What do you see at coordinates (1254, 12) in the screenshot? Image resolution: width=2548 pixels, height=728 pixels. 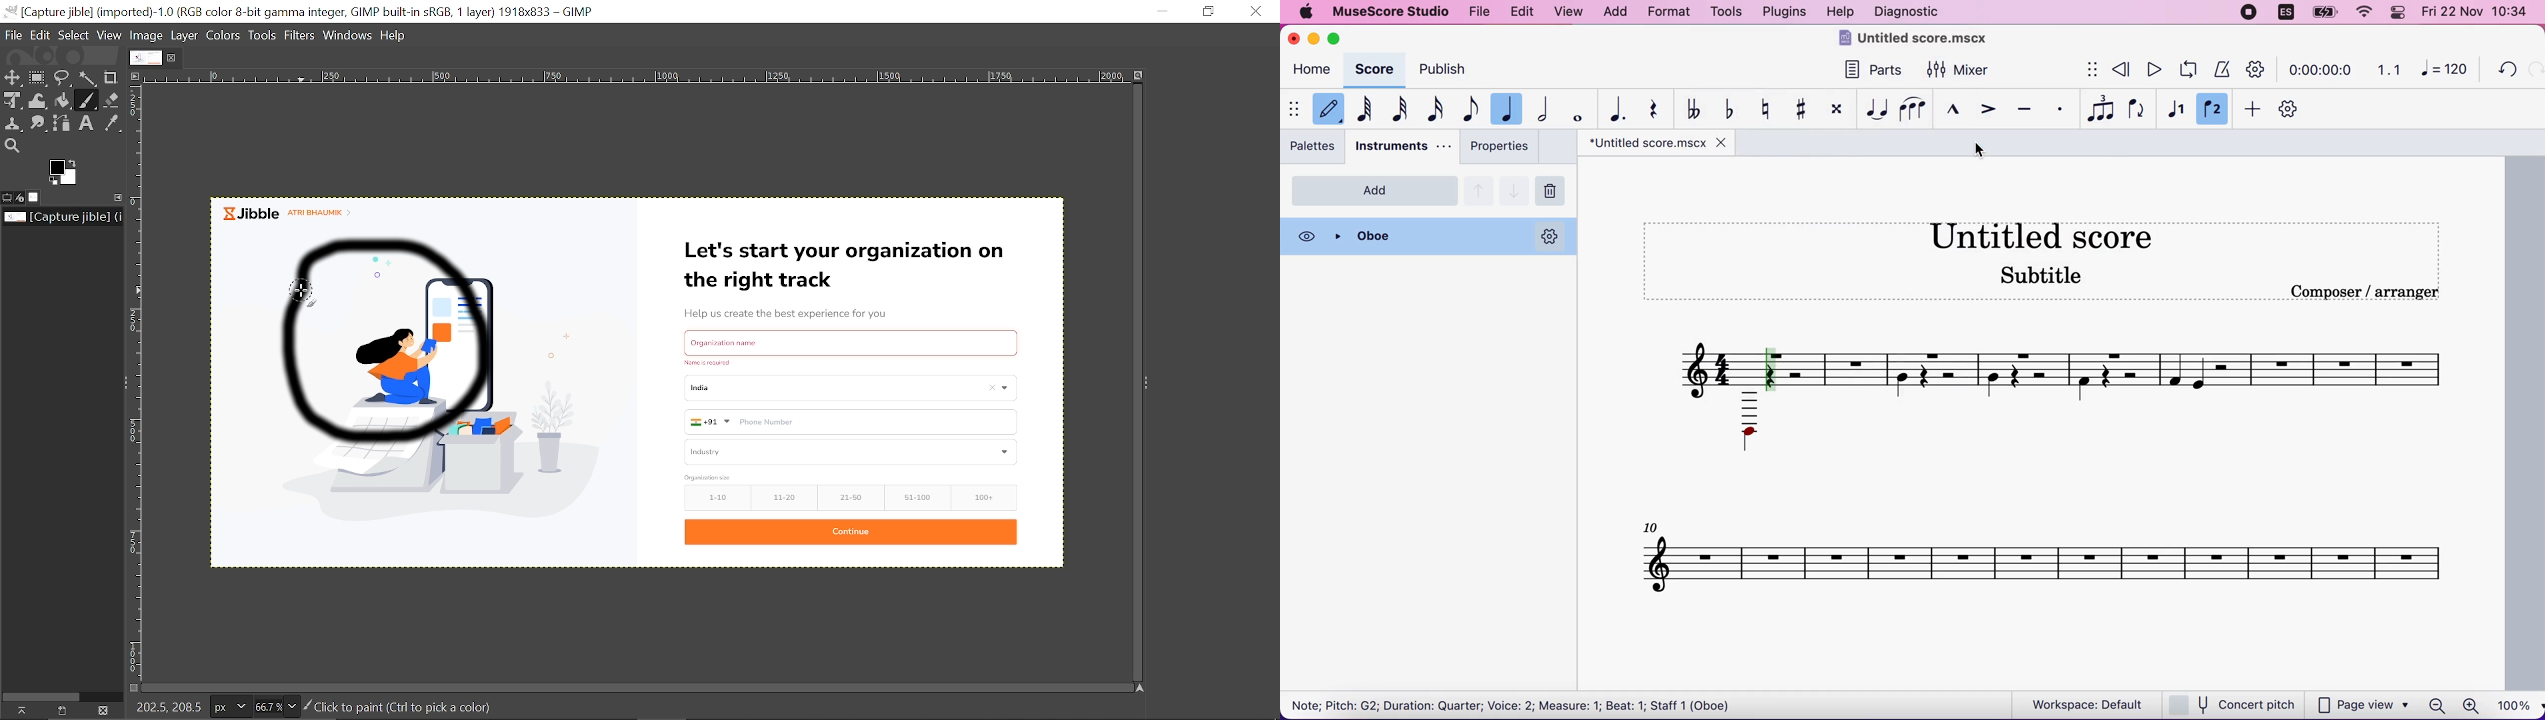 I see `Close` at bounding box center [1254, 12].